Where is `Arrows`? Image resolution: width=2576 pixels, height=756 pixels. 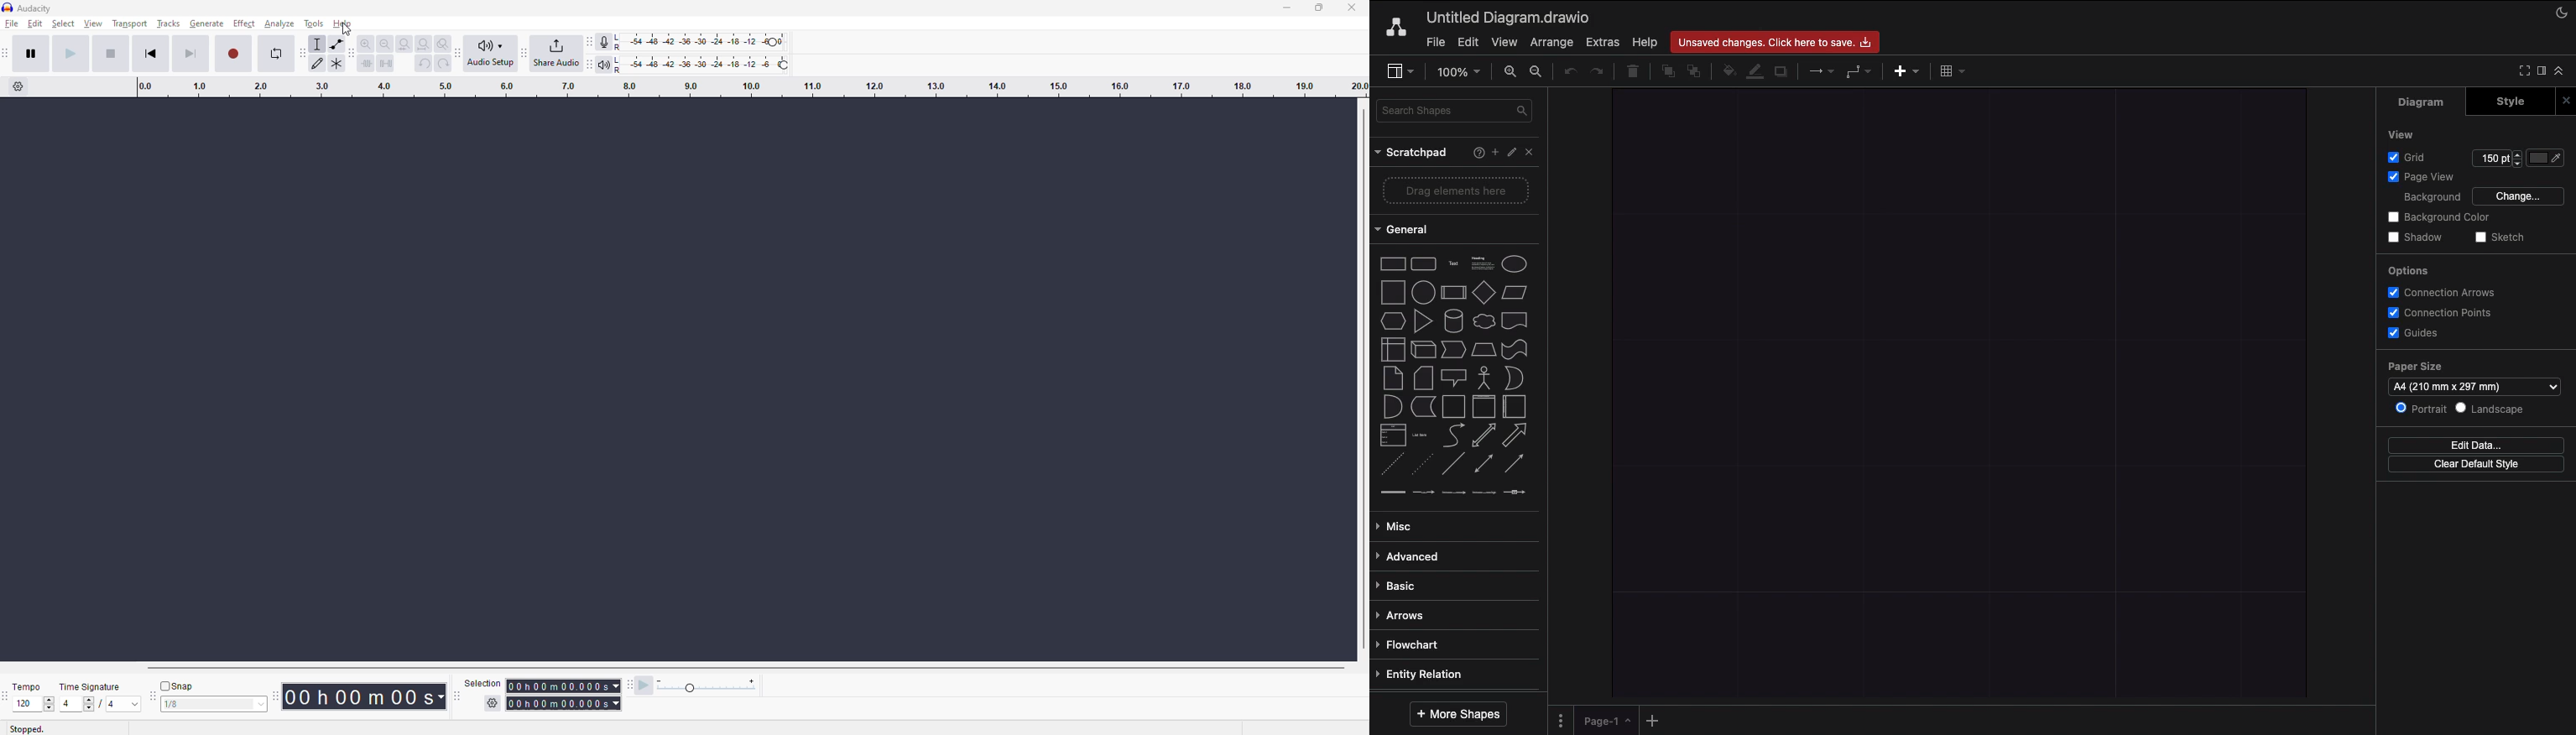
Arrows is located at coordinates (1404, 615).